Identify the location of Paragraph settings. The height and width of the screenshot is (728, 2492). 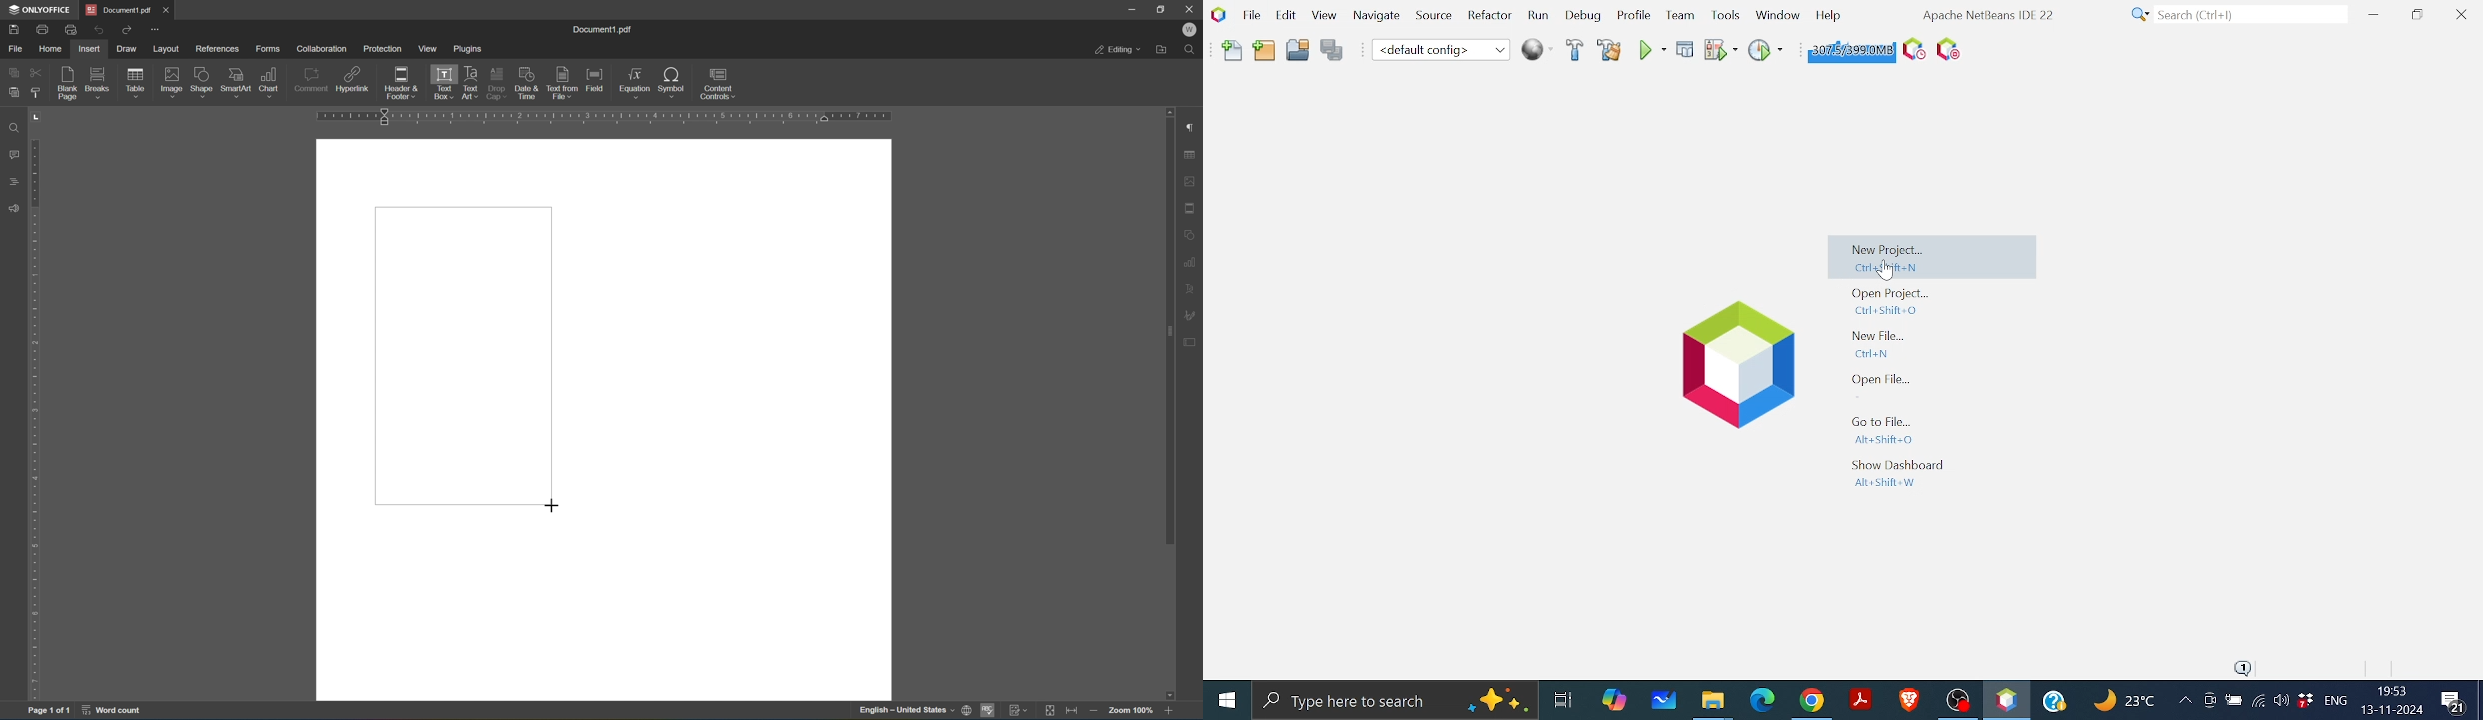
(1193, 126).